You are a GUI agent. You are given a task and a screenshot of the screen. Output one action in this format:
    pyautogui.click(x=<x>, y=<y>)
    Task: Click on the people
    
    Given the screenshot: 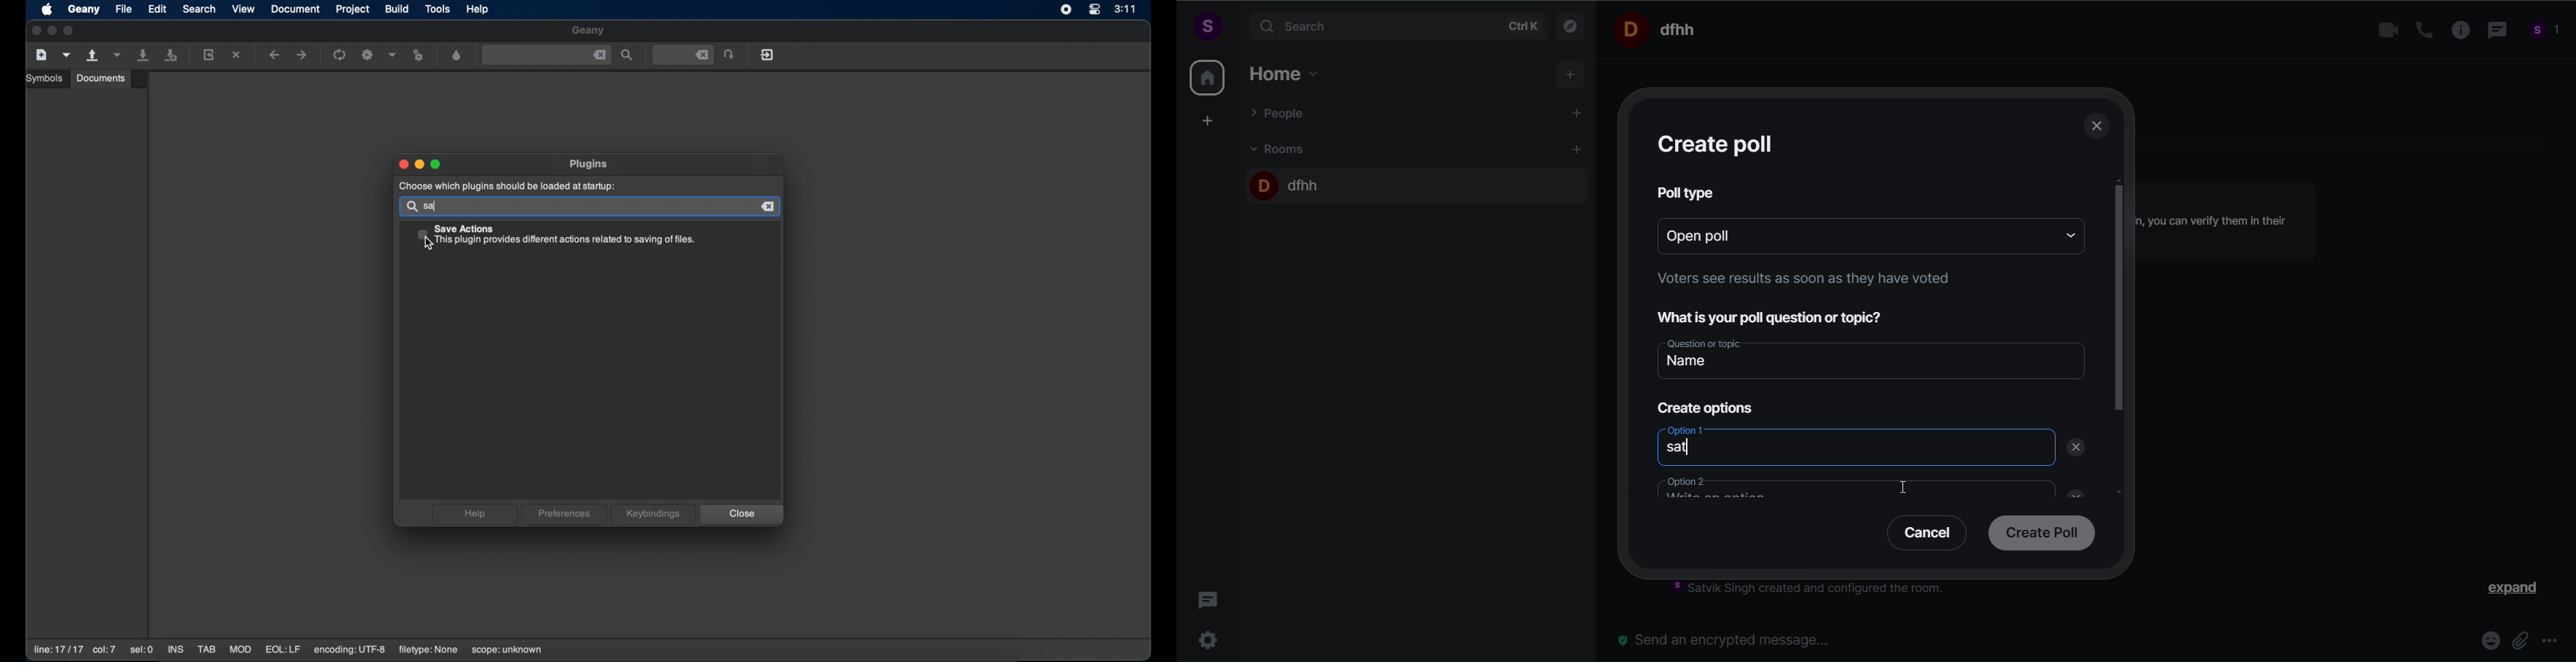 What is the action you would take?
    pyautogui.click(x=2545, y=32)
    